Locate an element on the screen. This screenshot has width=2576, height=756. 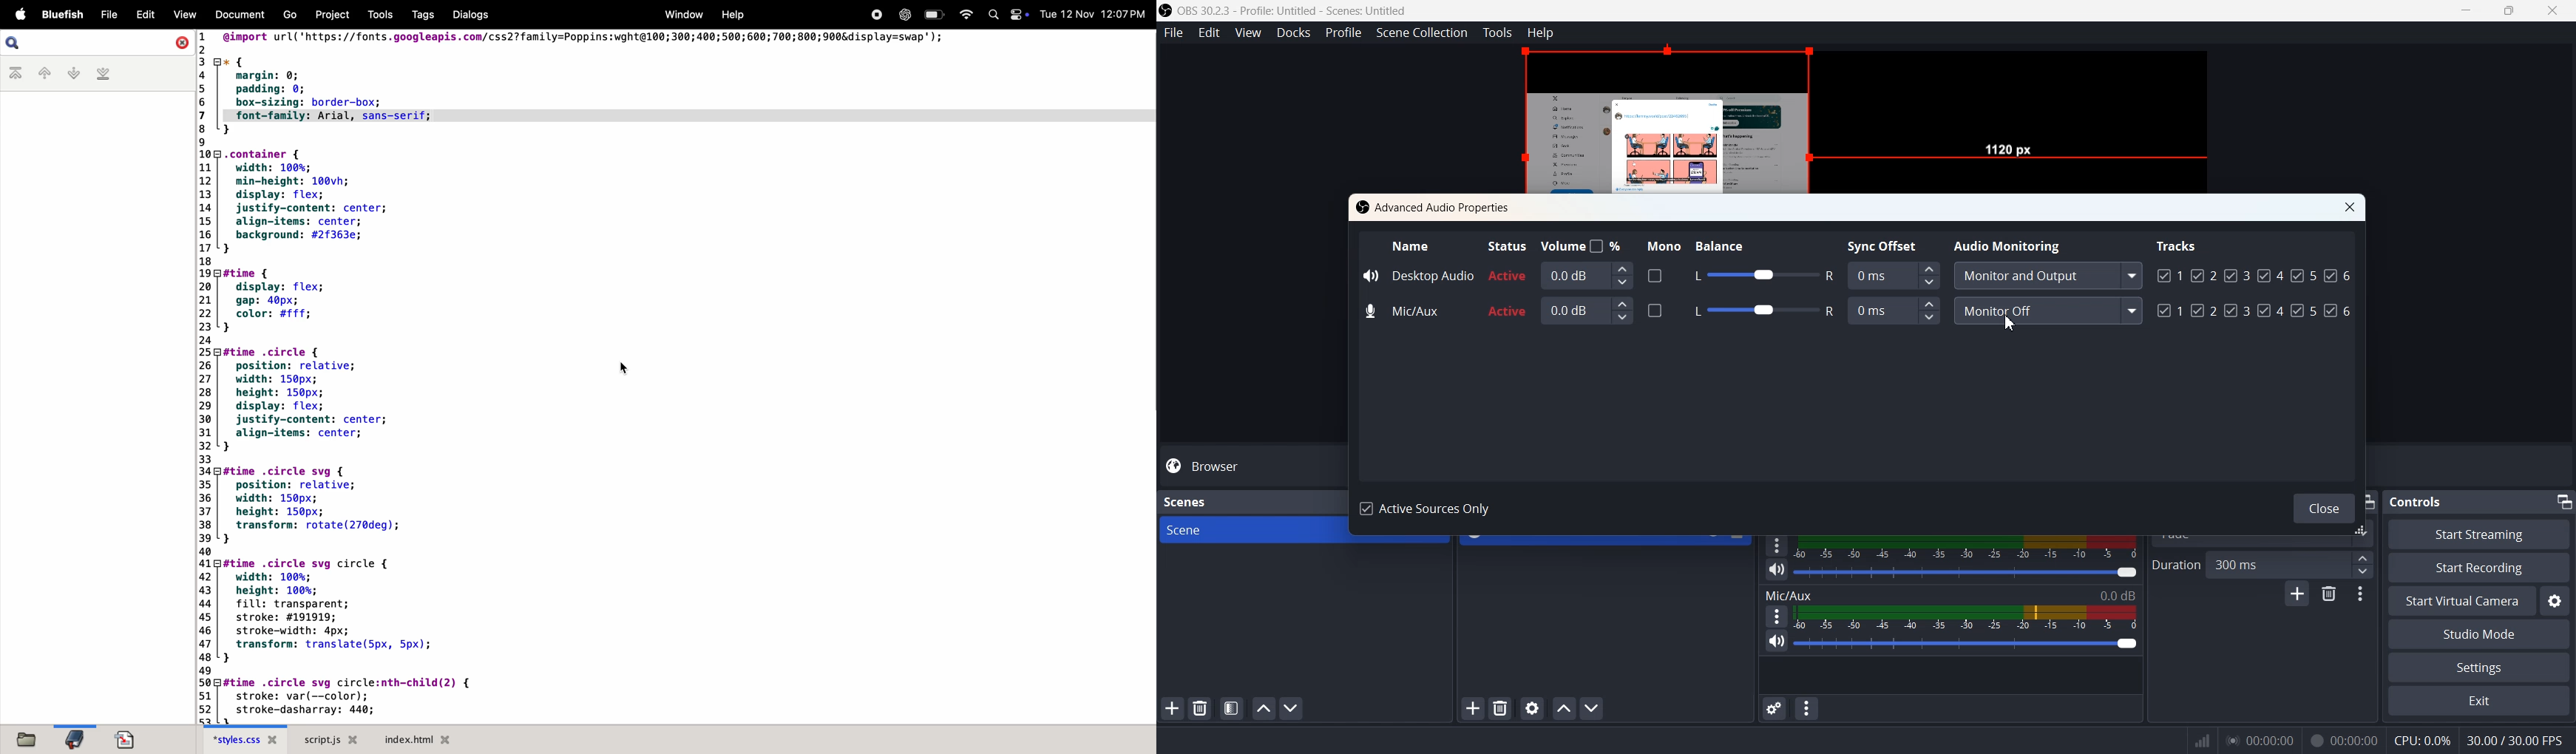
Cursor is located at coordinates (2010, 322).